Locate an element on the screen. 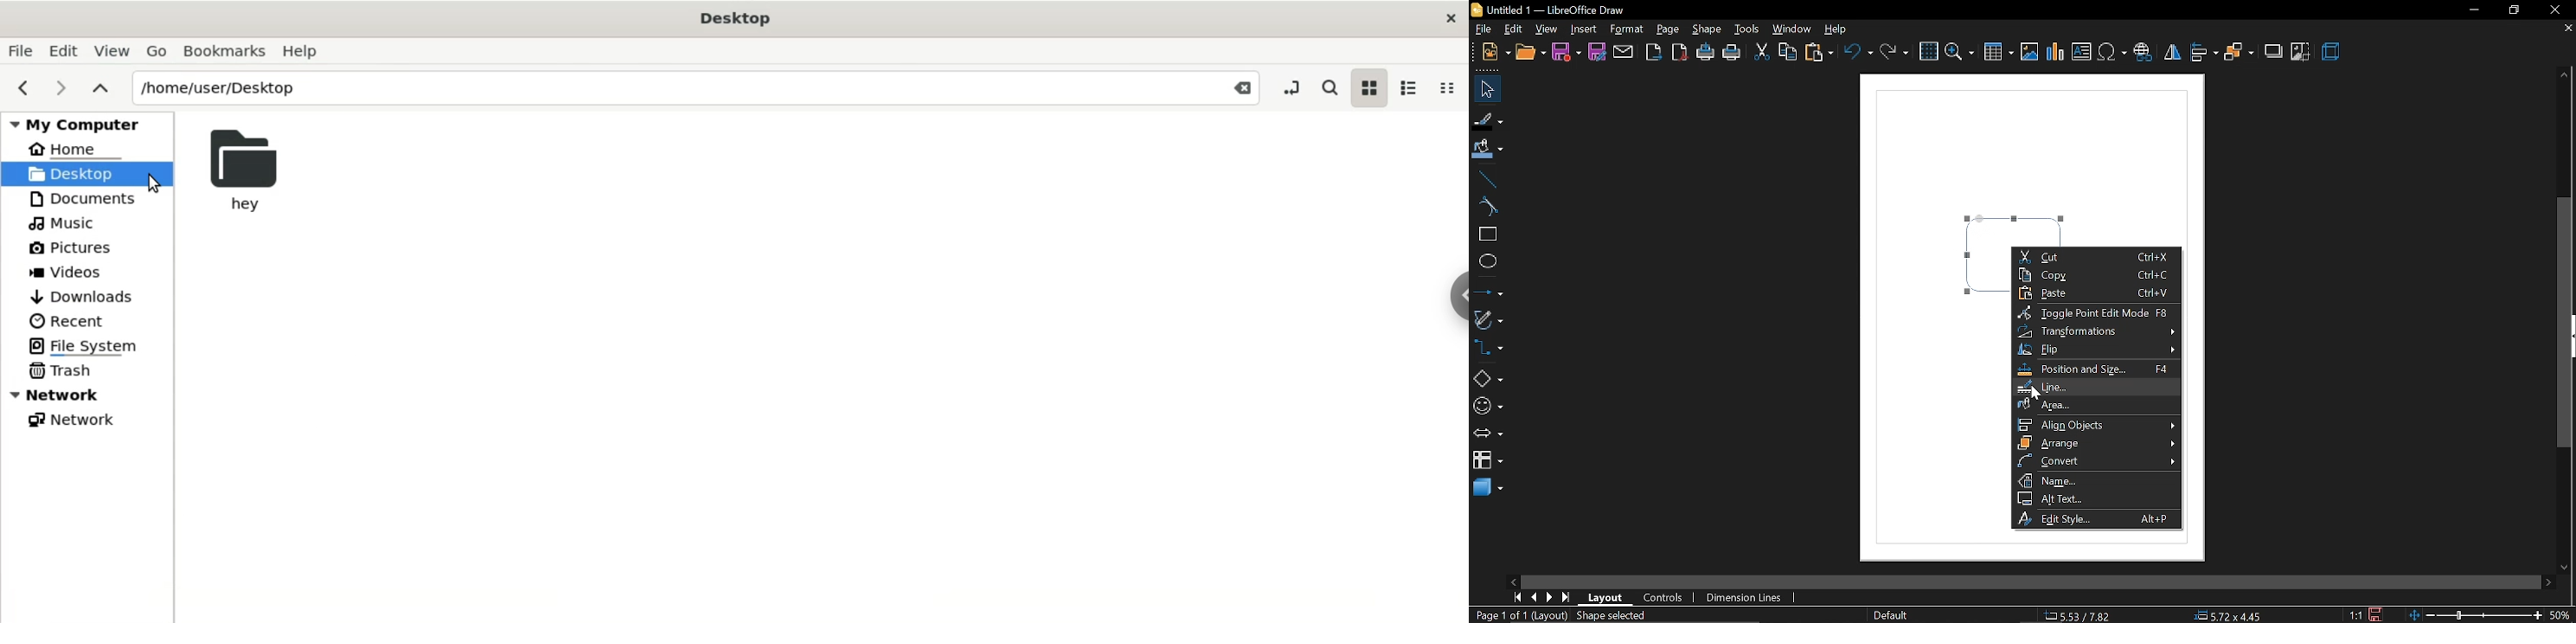 Image resolution: width=2576 pixels, height=644 pixels. zoom is located at coordinates (1958, 53).